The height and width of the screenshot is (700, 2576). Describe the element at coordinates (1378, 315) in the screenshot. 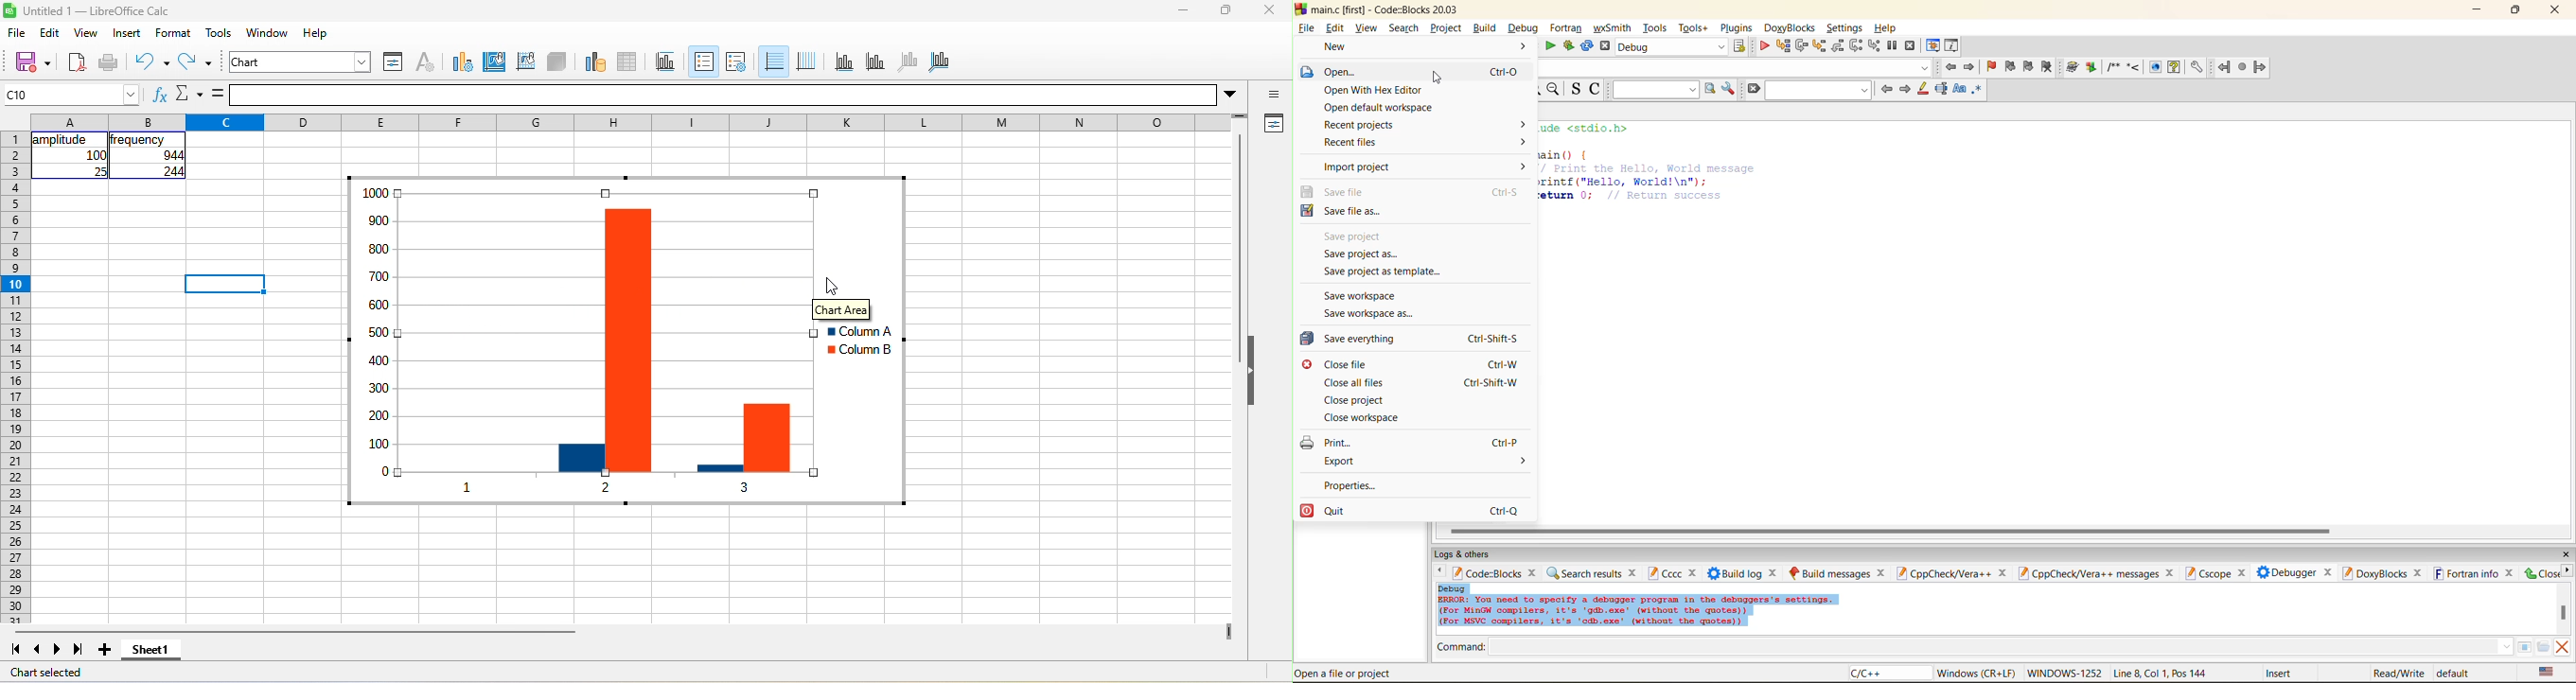

I see `save workspace as` at that location.